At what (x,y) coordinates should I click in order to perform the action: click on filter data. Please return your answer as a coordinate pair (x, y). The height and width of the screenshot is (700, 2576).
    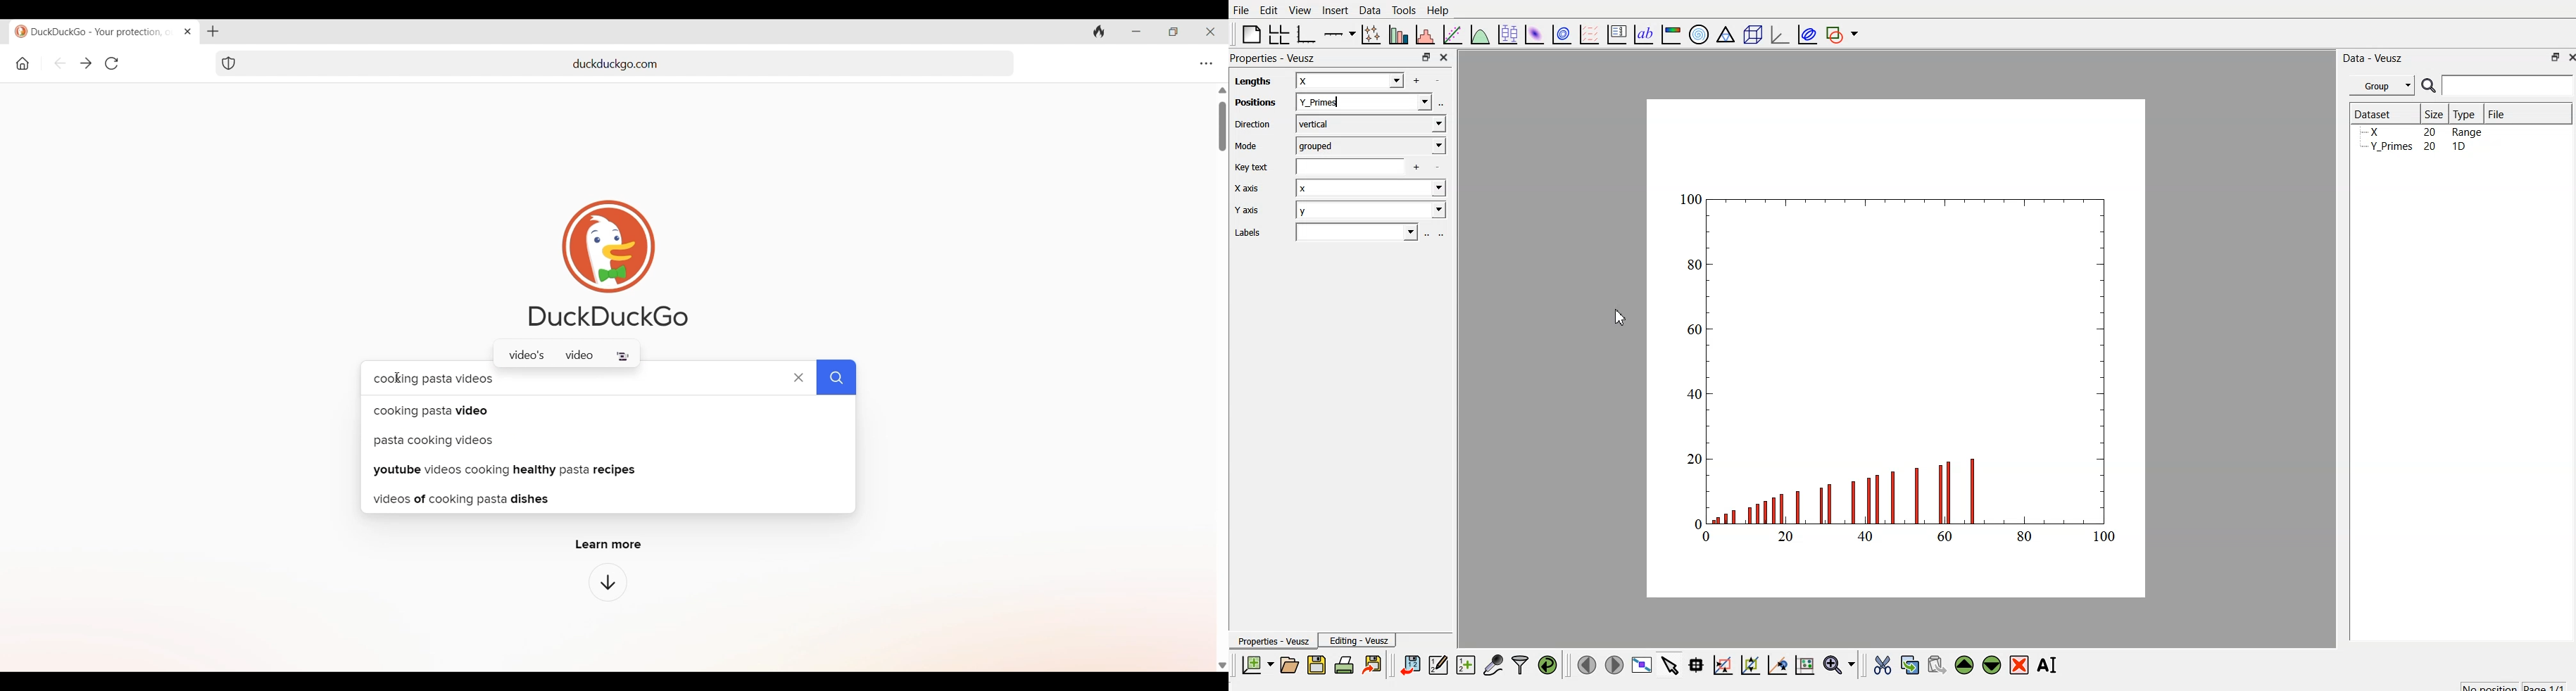
    Looking at the image, I should click on (1520, 663).